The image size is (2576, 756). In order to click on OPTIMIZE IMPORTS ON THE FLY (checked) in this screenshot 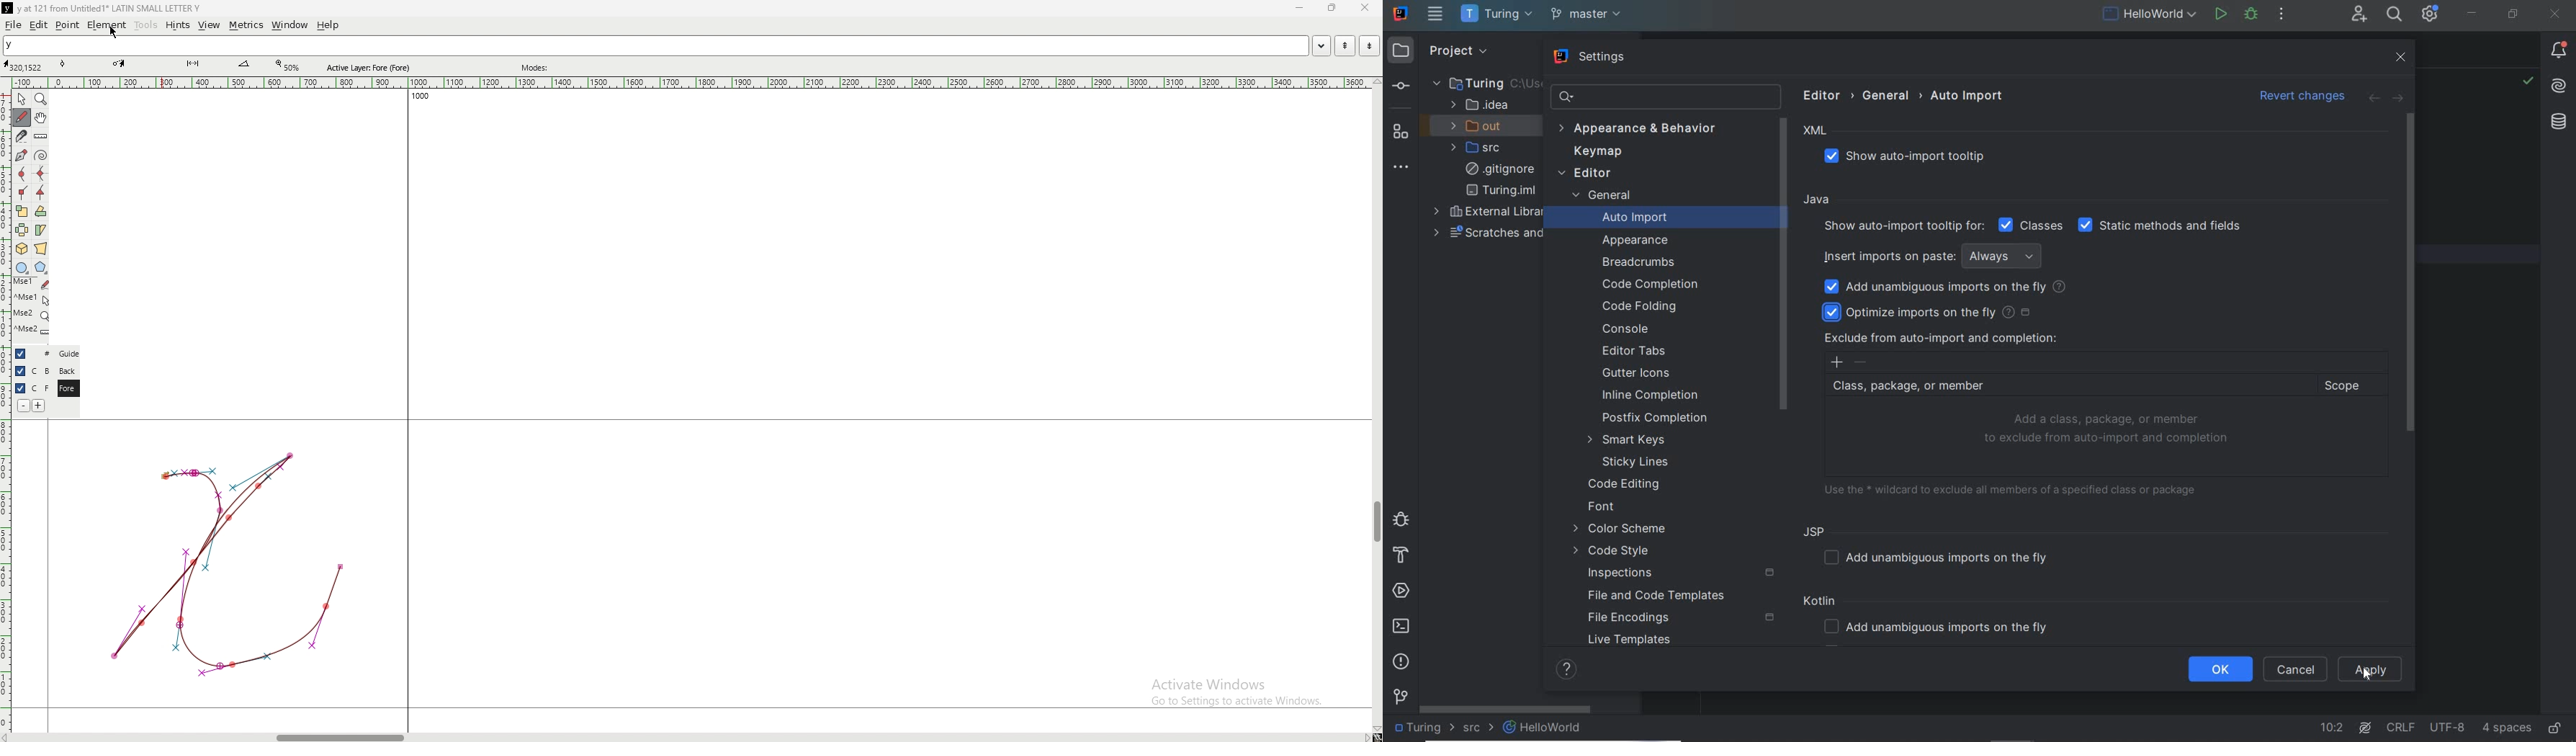, I will do `click(1931, 311)`.